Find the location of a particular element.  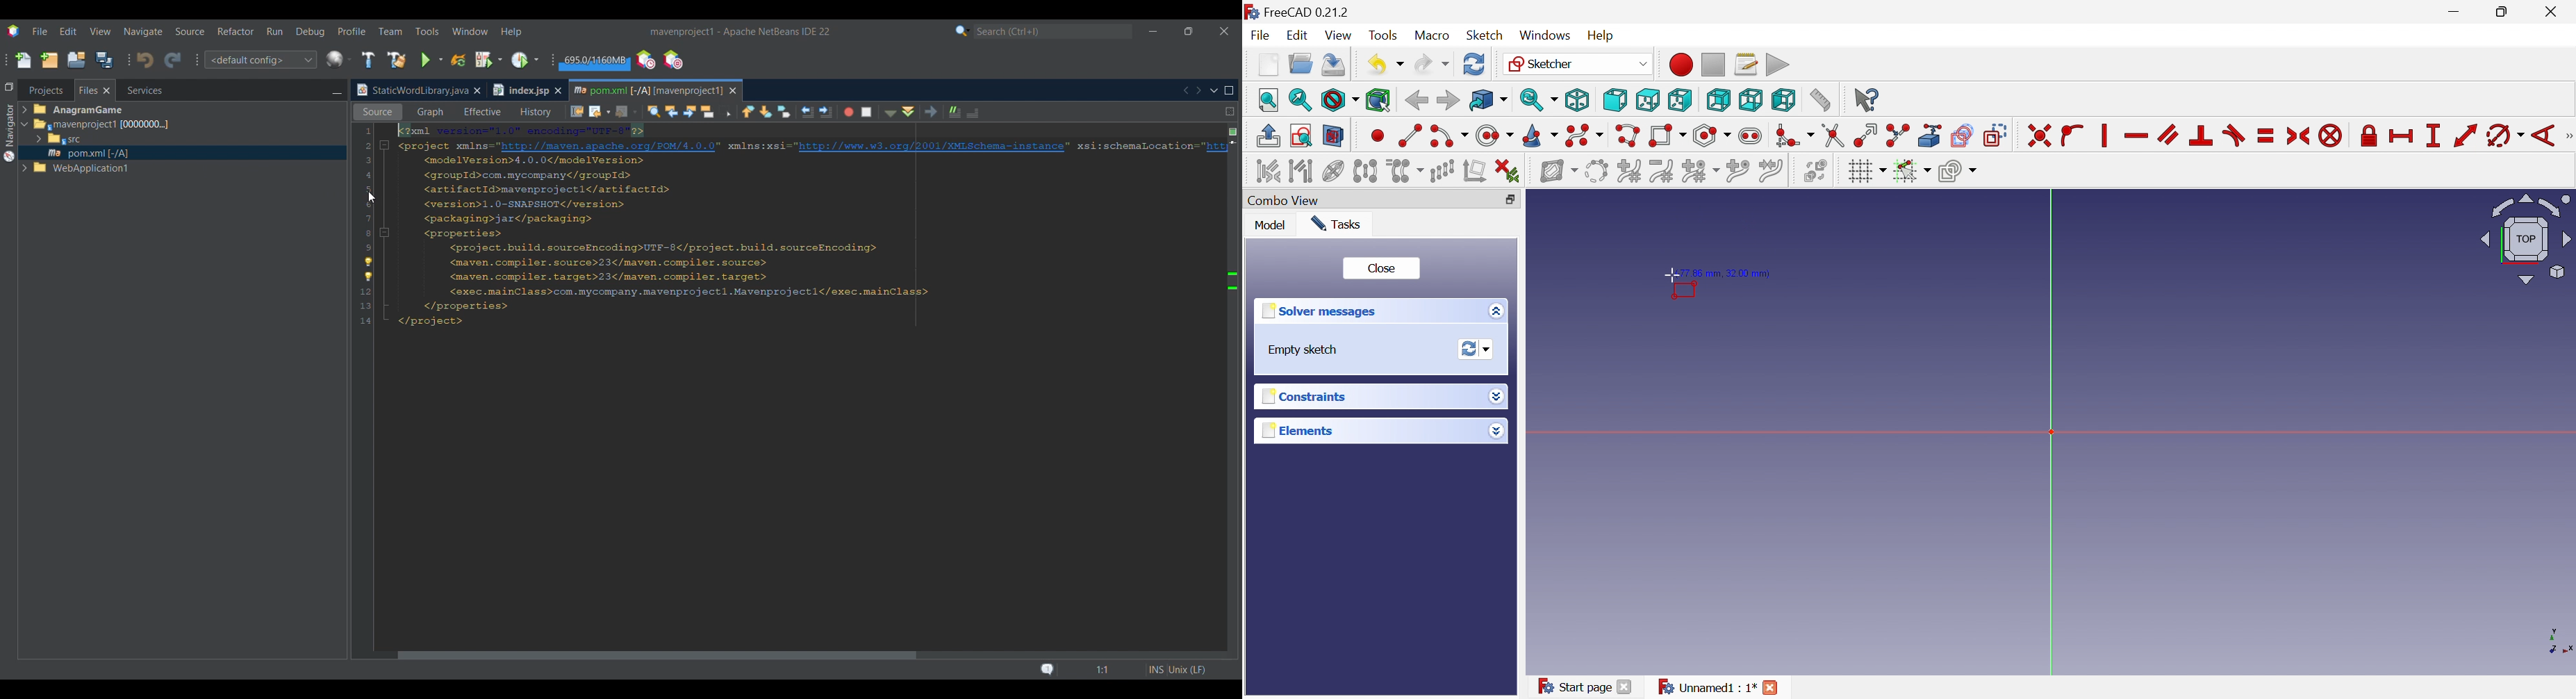

Cursor is located at coordinates (1671, 277).